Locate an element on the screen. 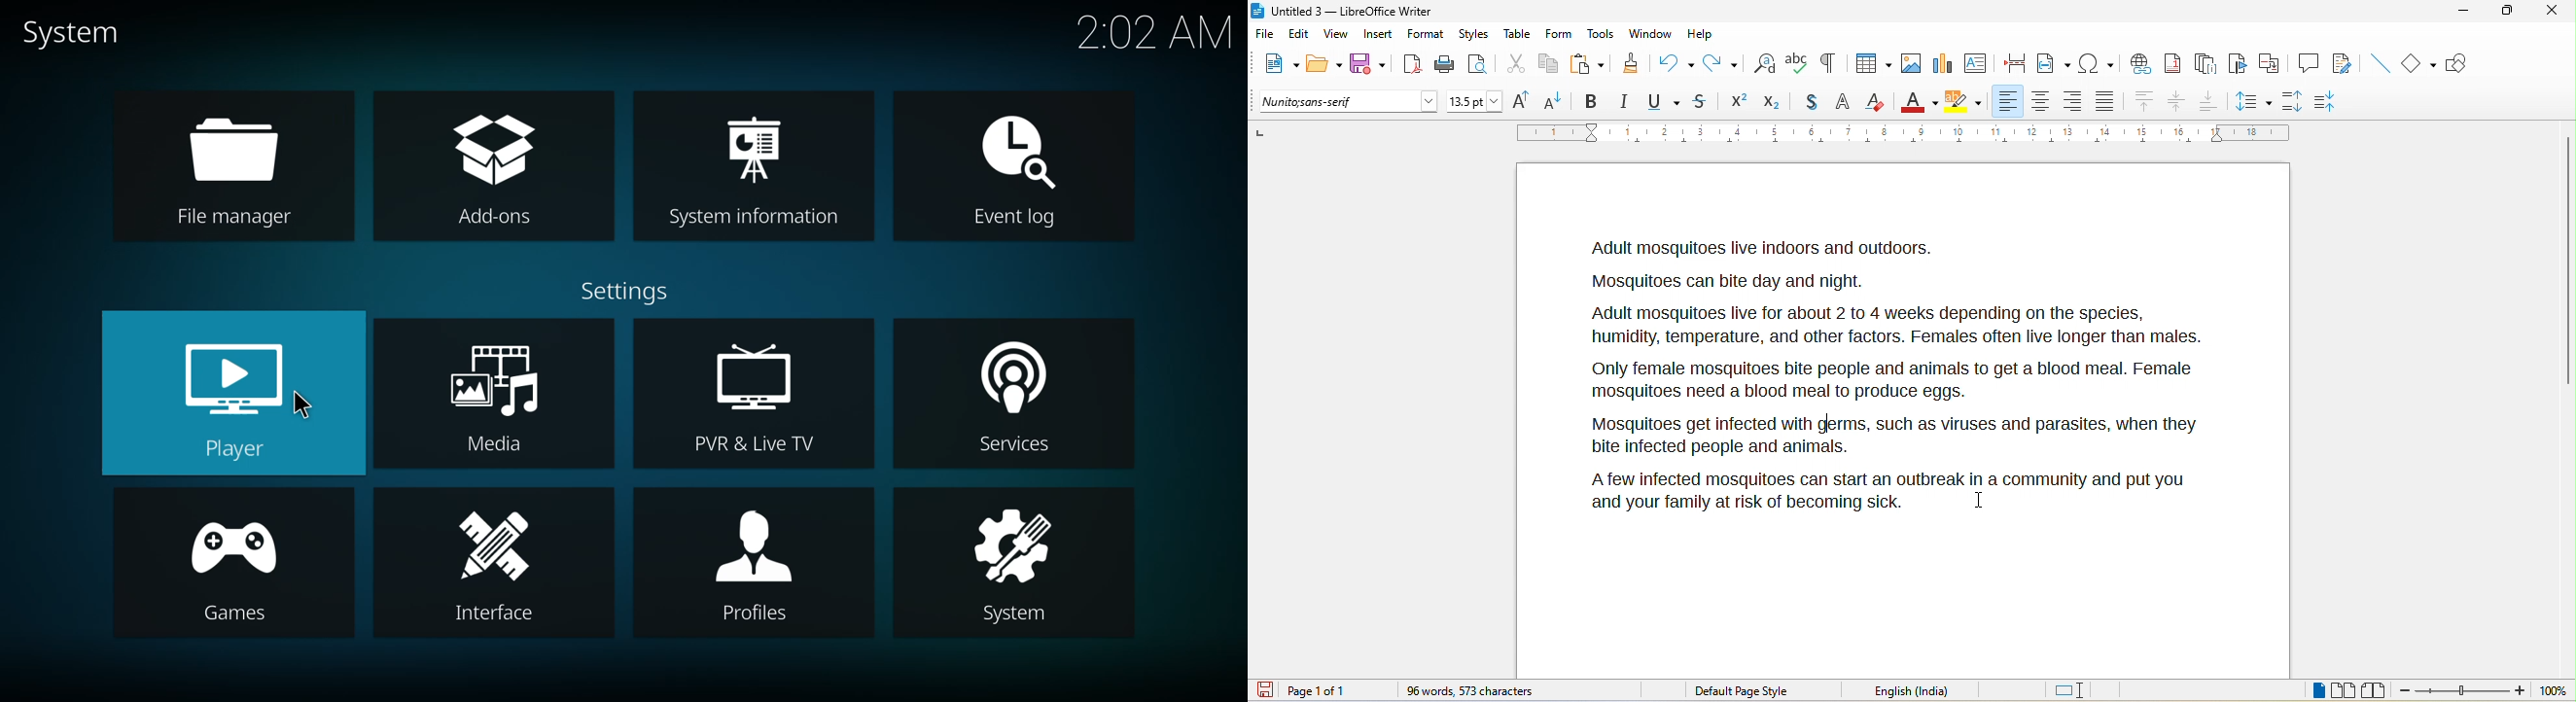 The height and width of the screenshot is (728, 2576). basic shape is located at coordinates (2421, 64).